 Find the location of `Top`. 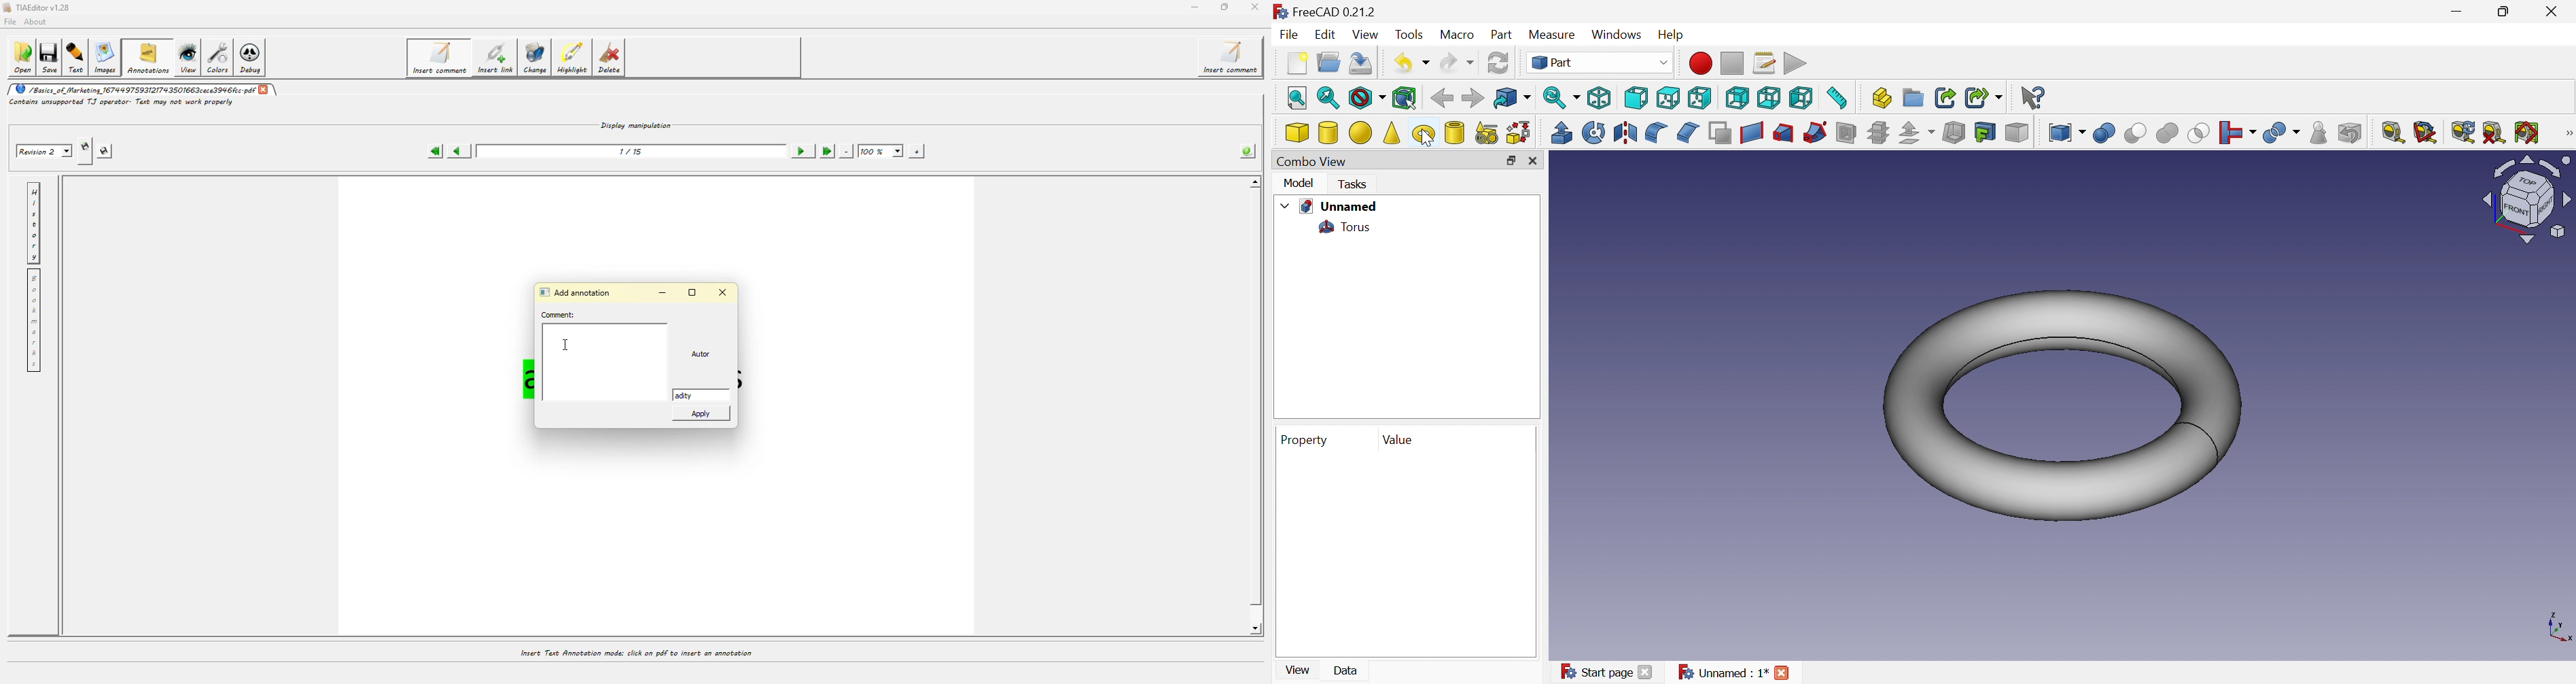

Top is located at coordinates (1668, 98).